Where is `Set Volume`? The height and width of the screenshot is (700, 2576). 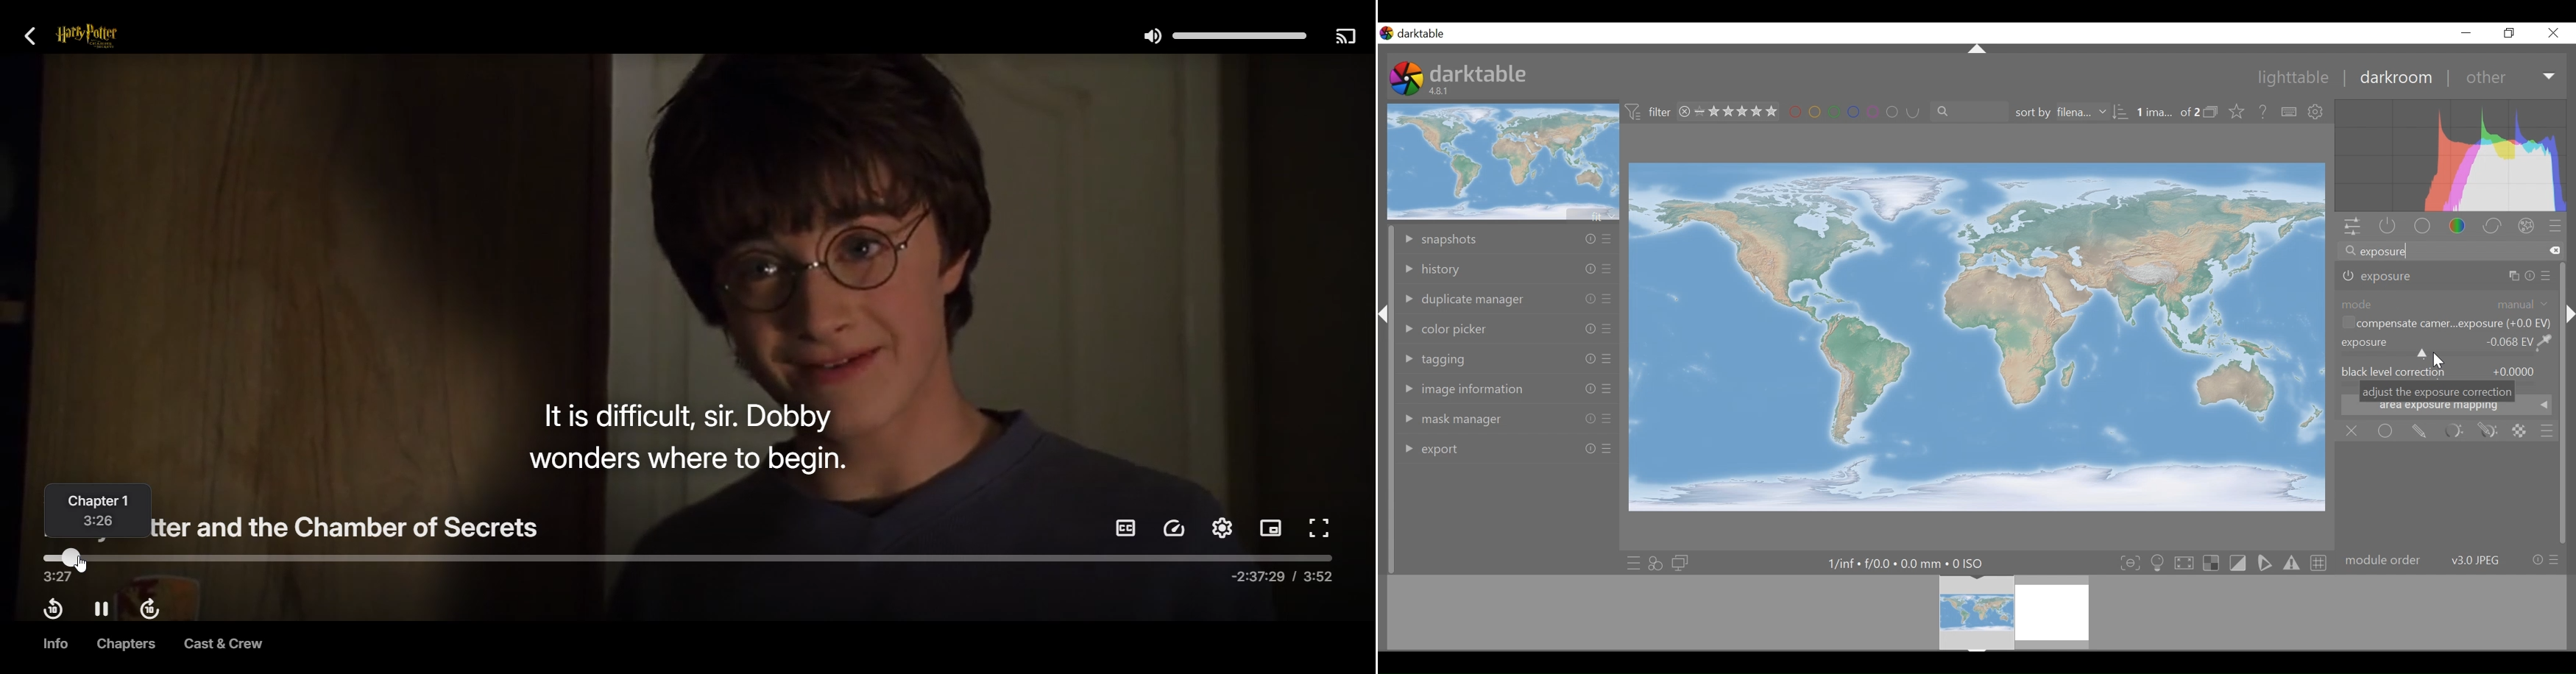 Set Volume is located at coordinates (1222, 35).